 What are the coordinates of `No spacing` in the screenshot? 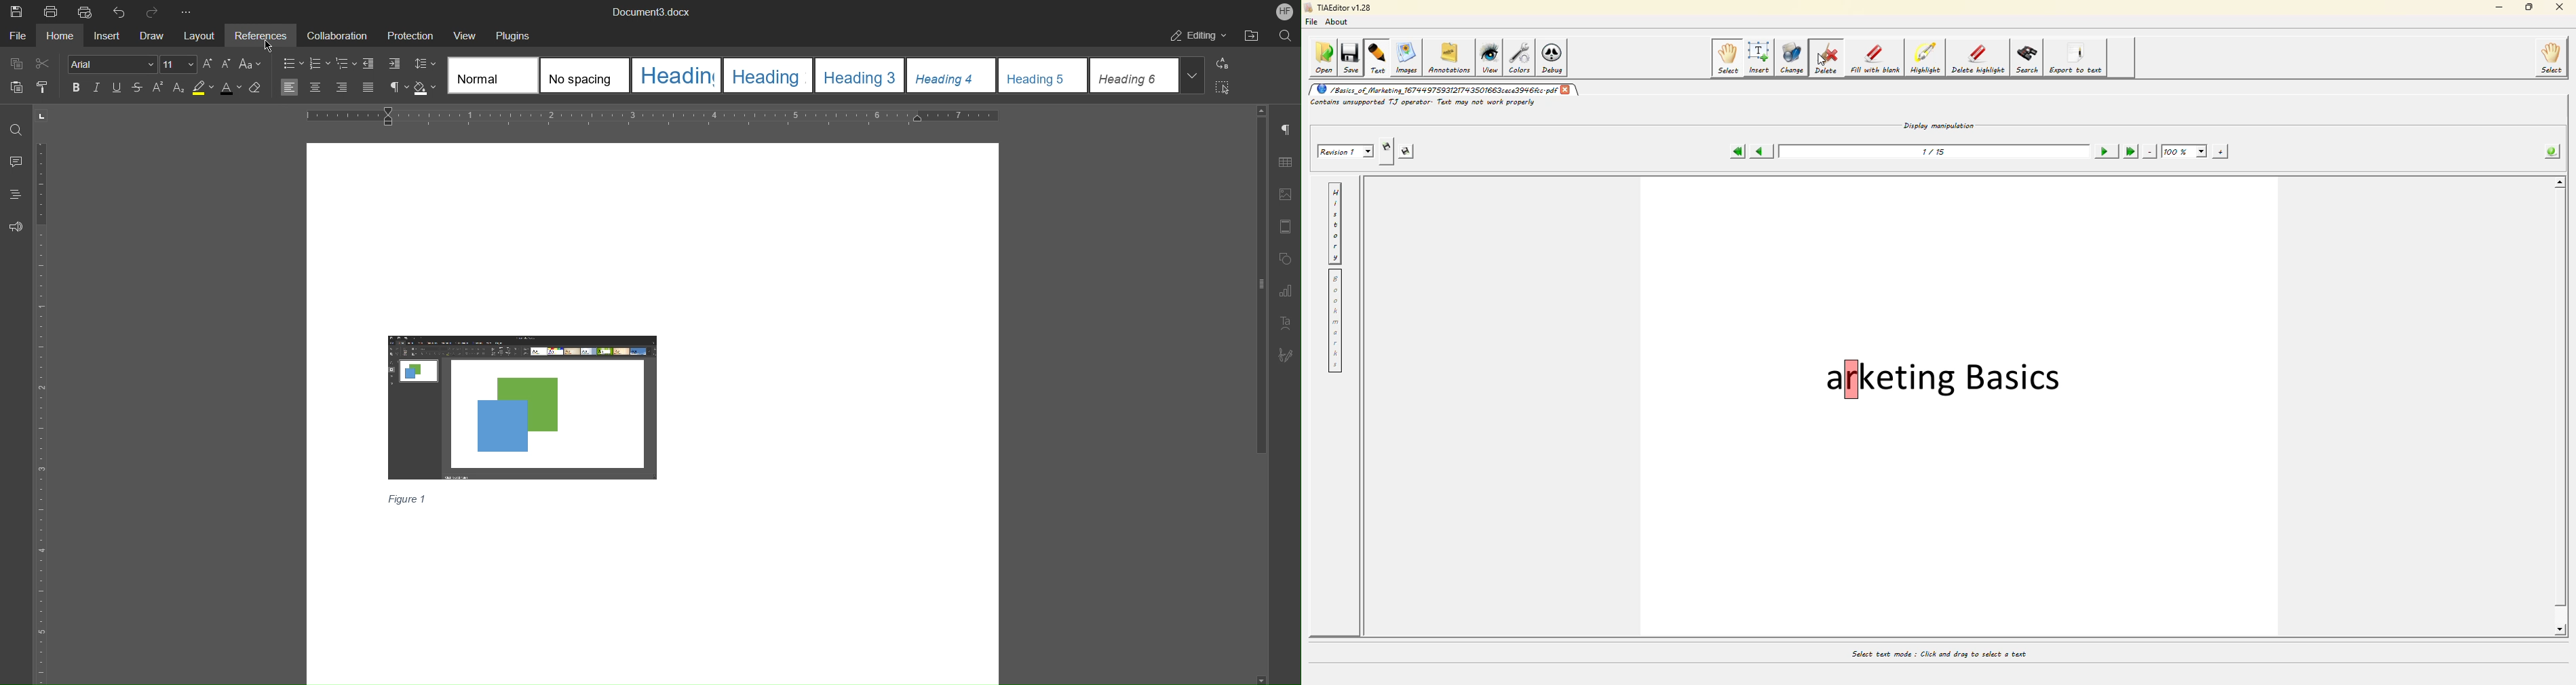 It's located at (583, 74).